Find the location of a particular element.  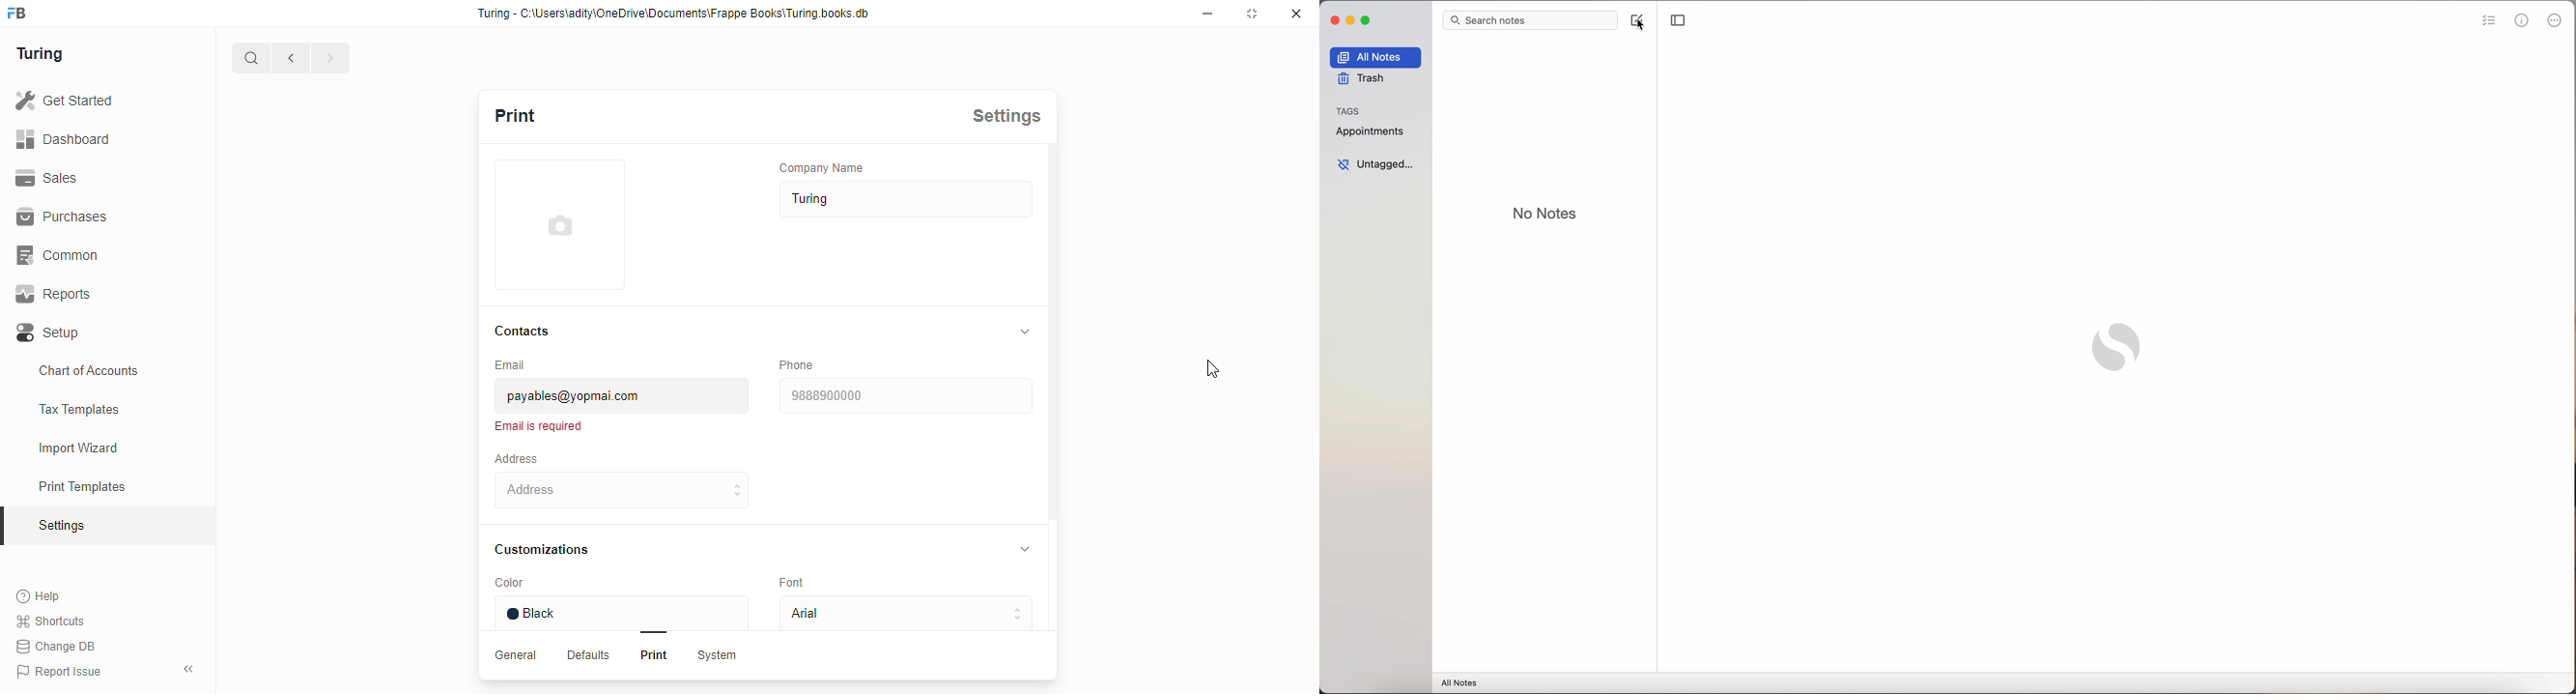

Chart of Accounts. is located at coordinates (105, 371).